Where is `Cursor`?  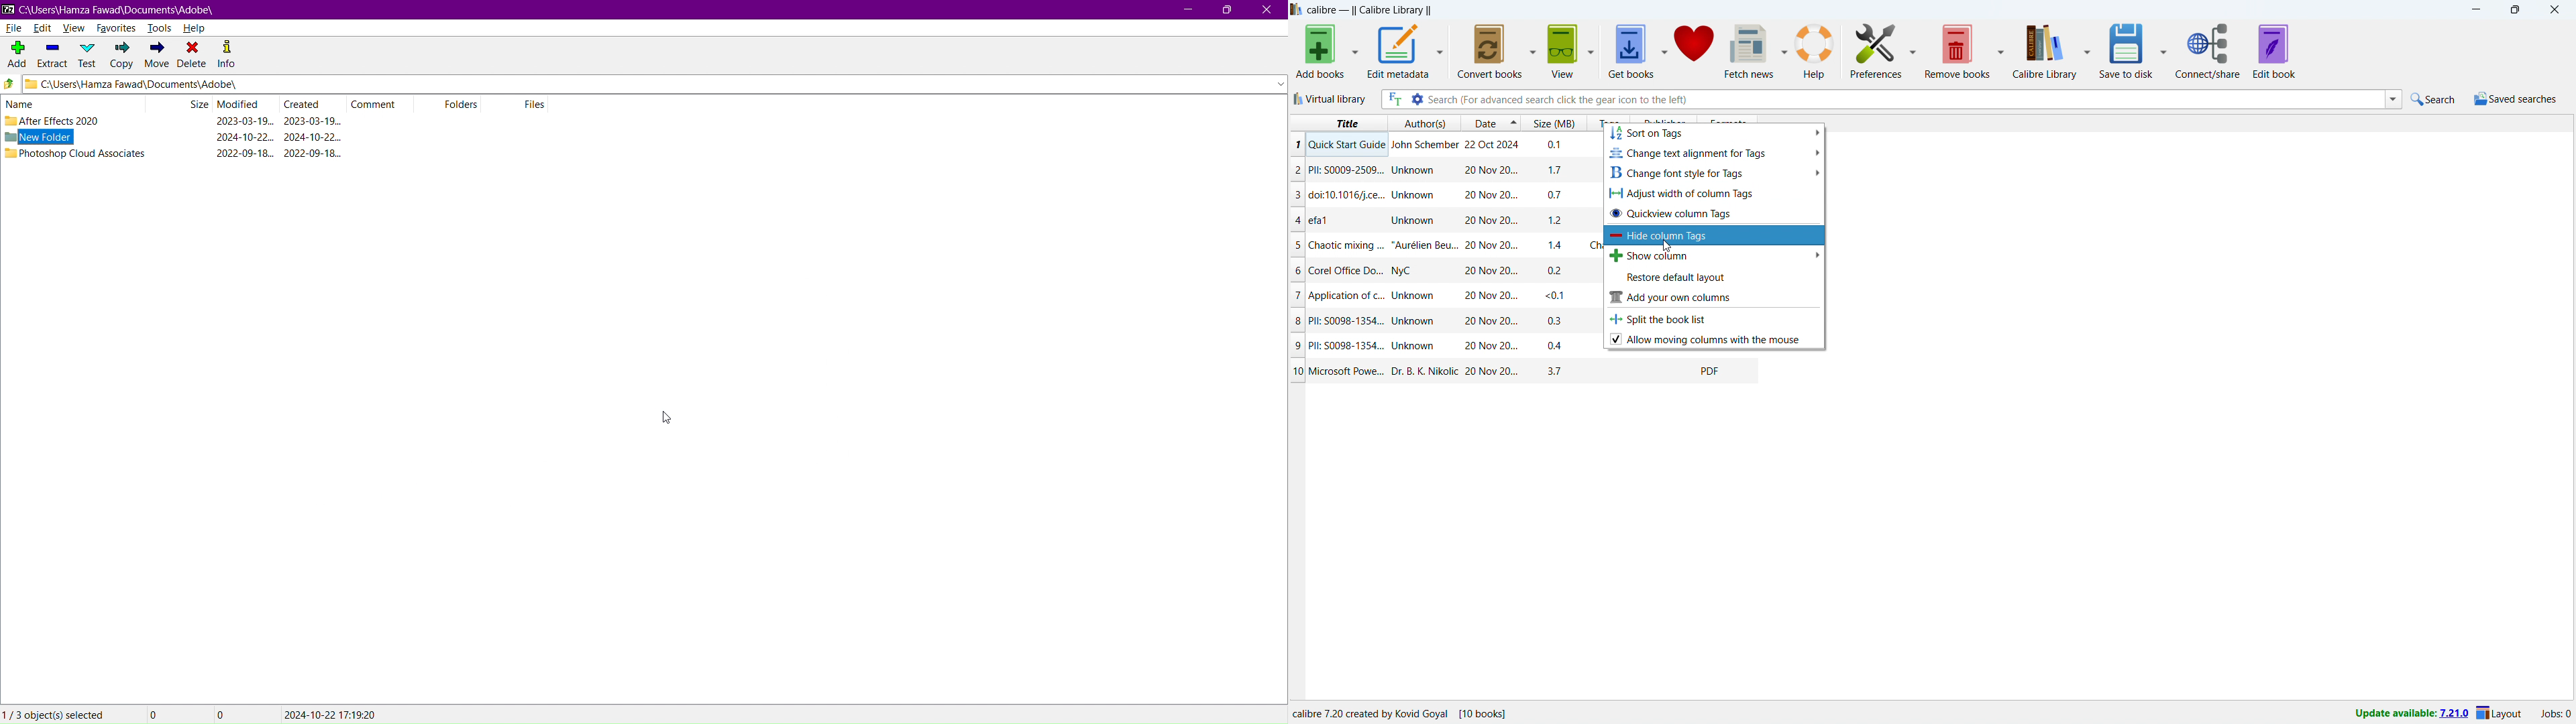 Cursor is located at coordinates (1669, 244).